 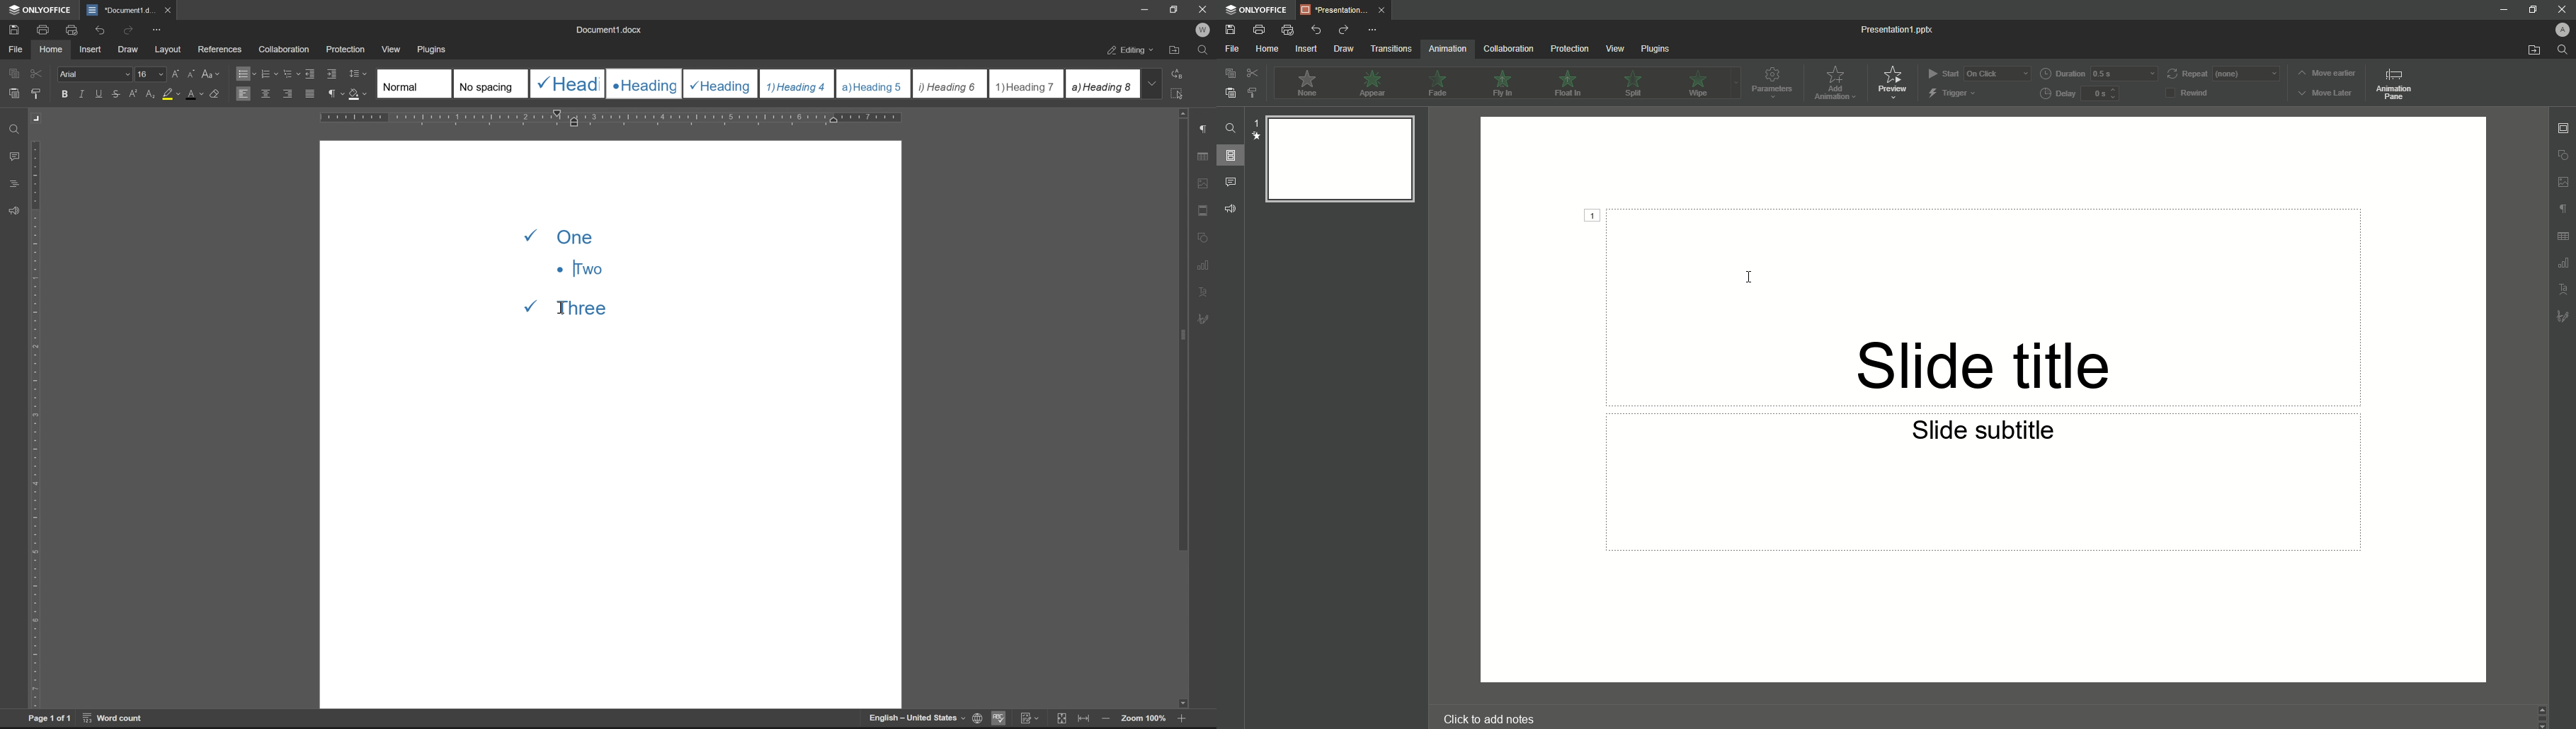 What do you see at coordinates (1344, 30) in the screenshot?
I see `Redo` at bounding box center [1344, 30].